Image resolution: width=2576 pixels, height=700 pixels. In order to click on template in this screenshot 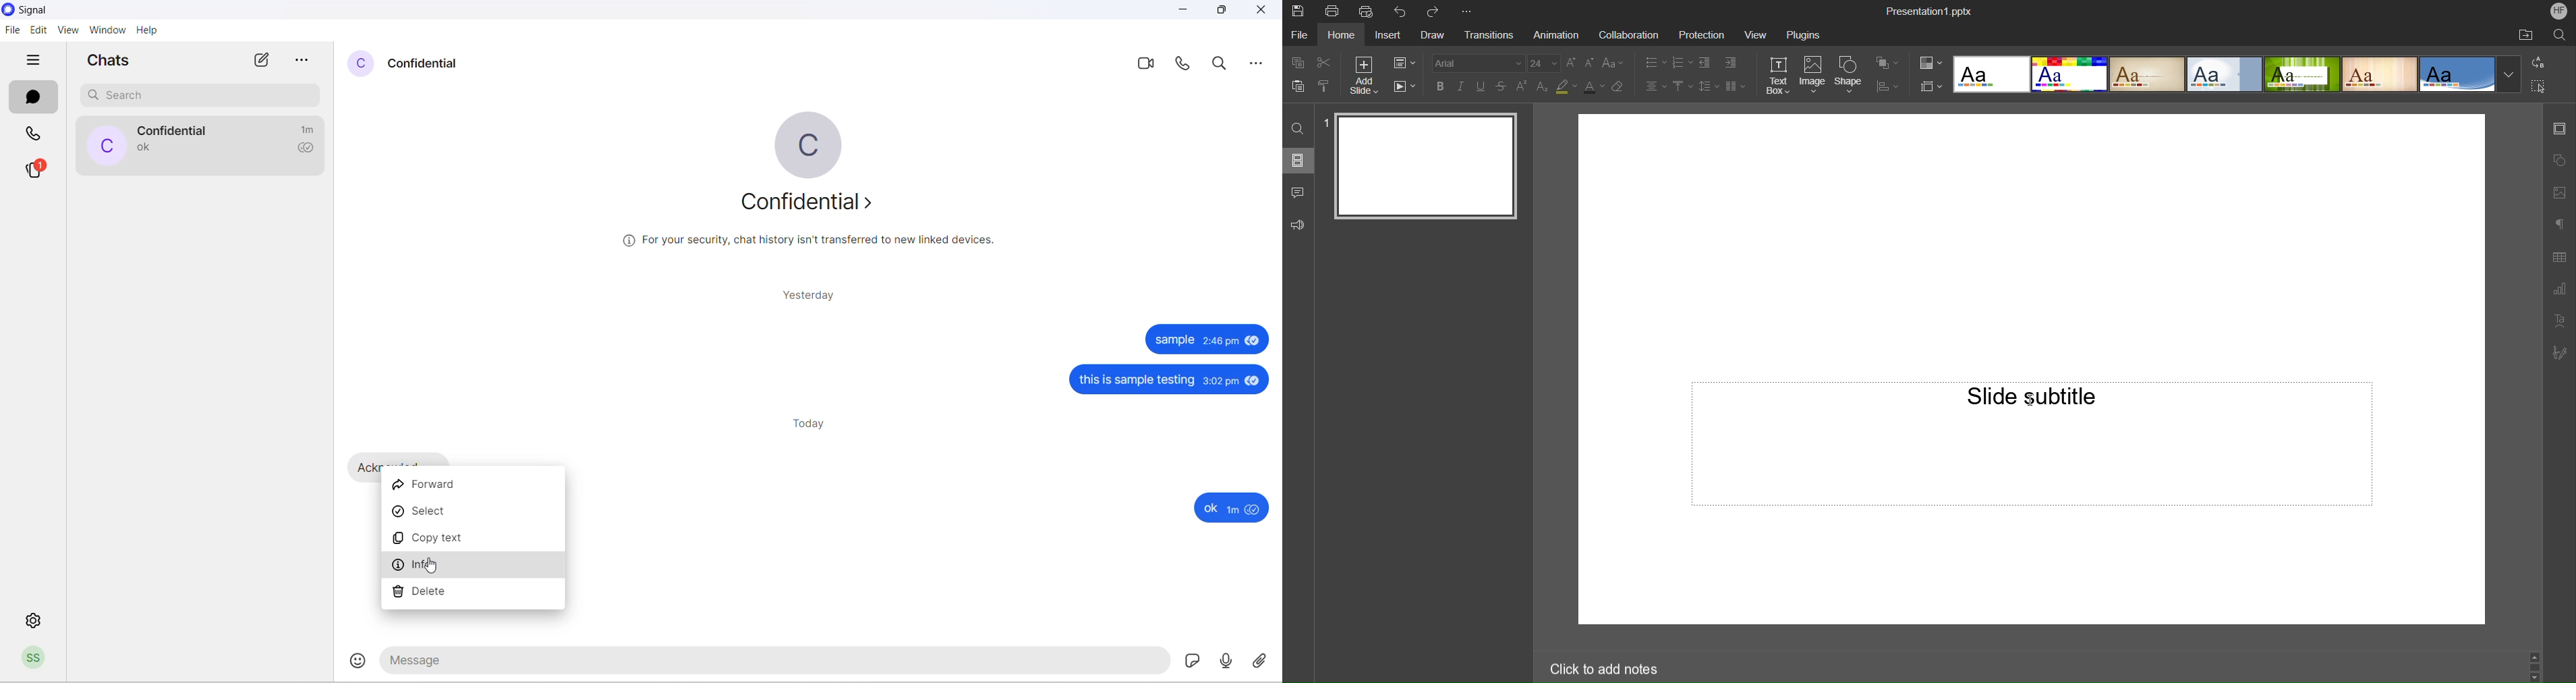, I will do `click(2067, 74)`.